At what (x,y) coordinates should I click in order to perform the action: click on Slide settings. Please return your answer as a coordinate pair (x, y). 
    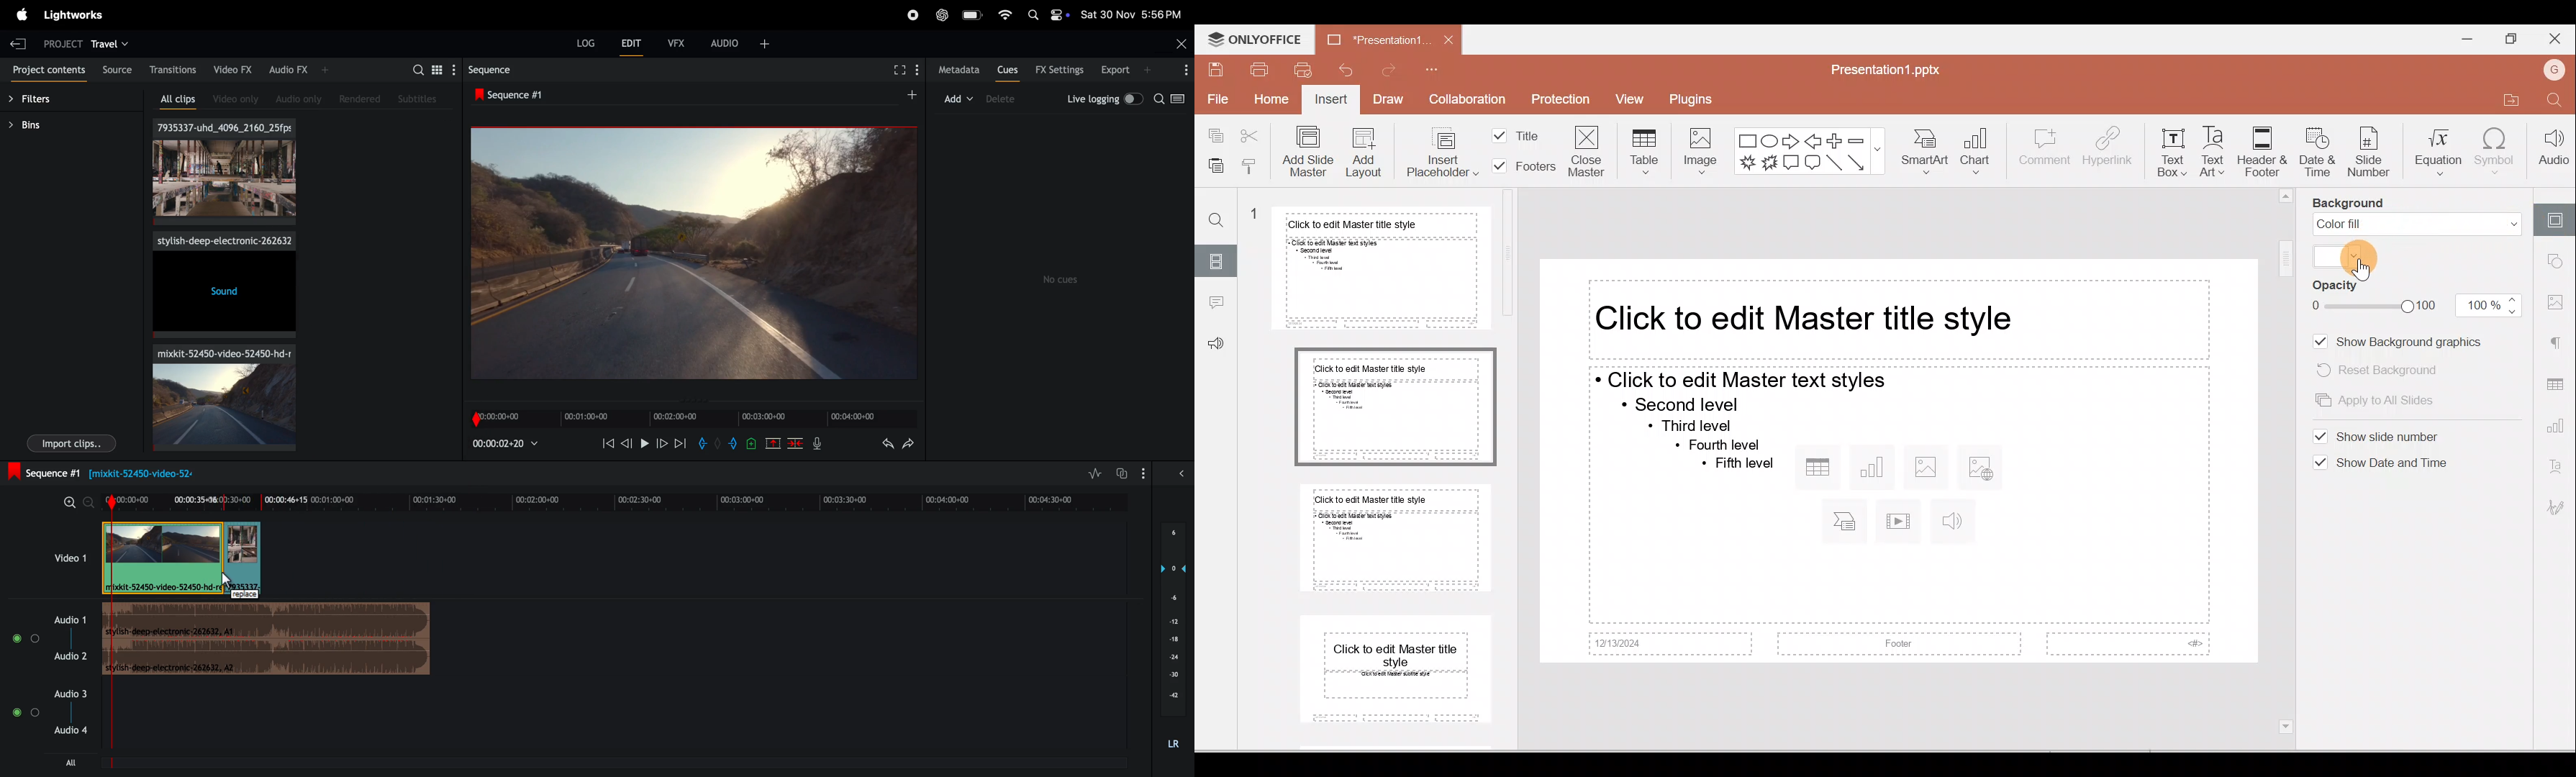
    Looking at the image, I should click on (2558, 215).